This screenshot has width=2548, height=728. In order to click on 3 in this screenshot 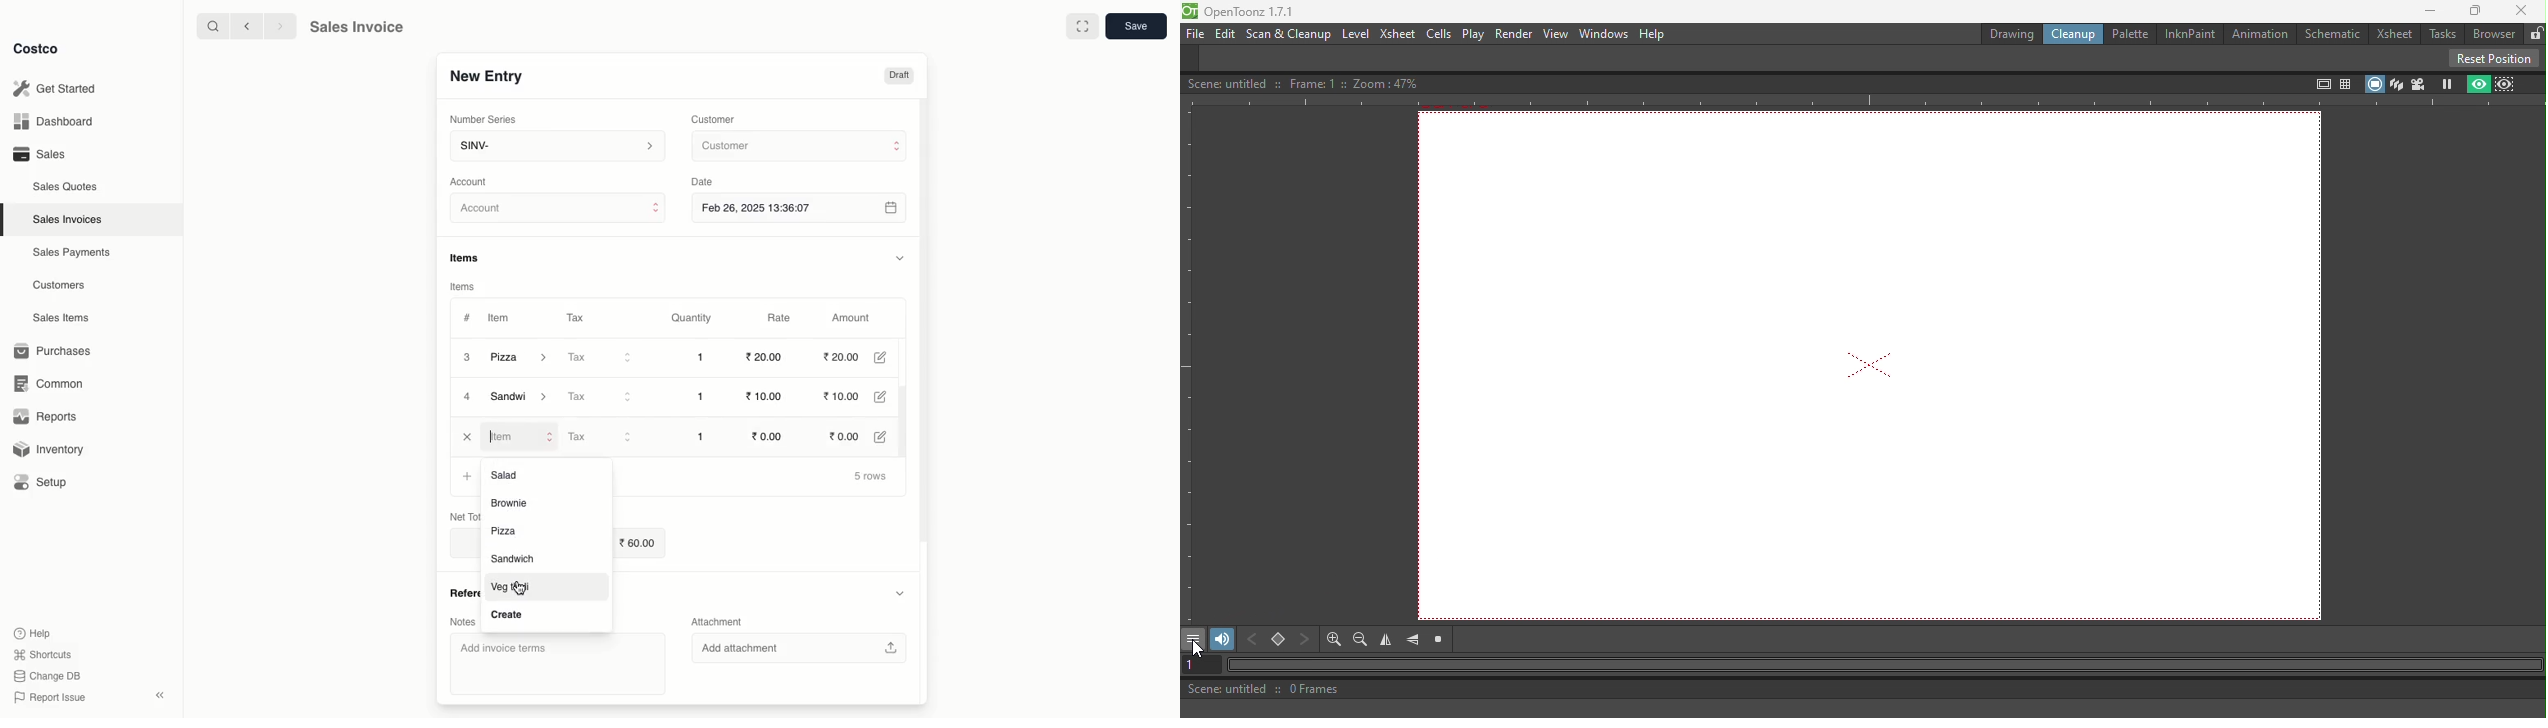, I will do `click(466, 357)`.